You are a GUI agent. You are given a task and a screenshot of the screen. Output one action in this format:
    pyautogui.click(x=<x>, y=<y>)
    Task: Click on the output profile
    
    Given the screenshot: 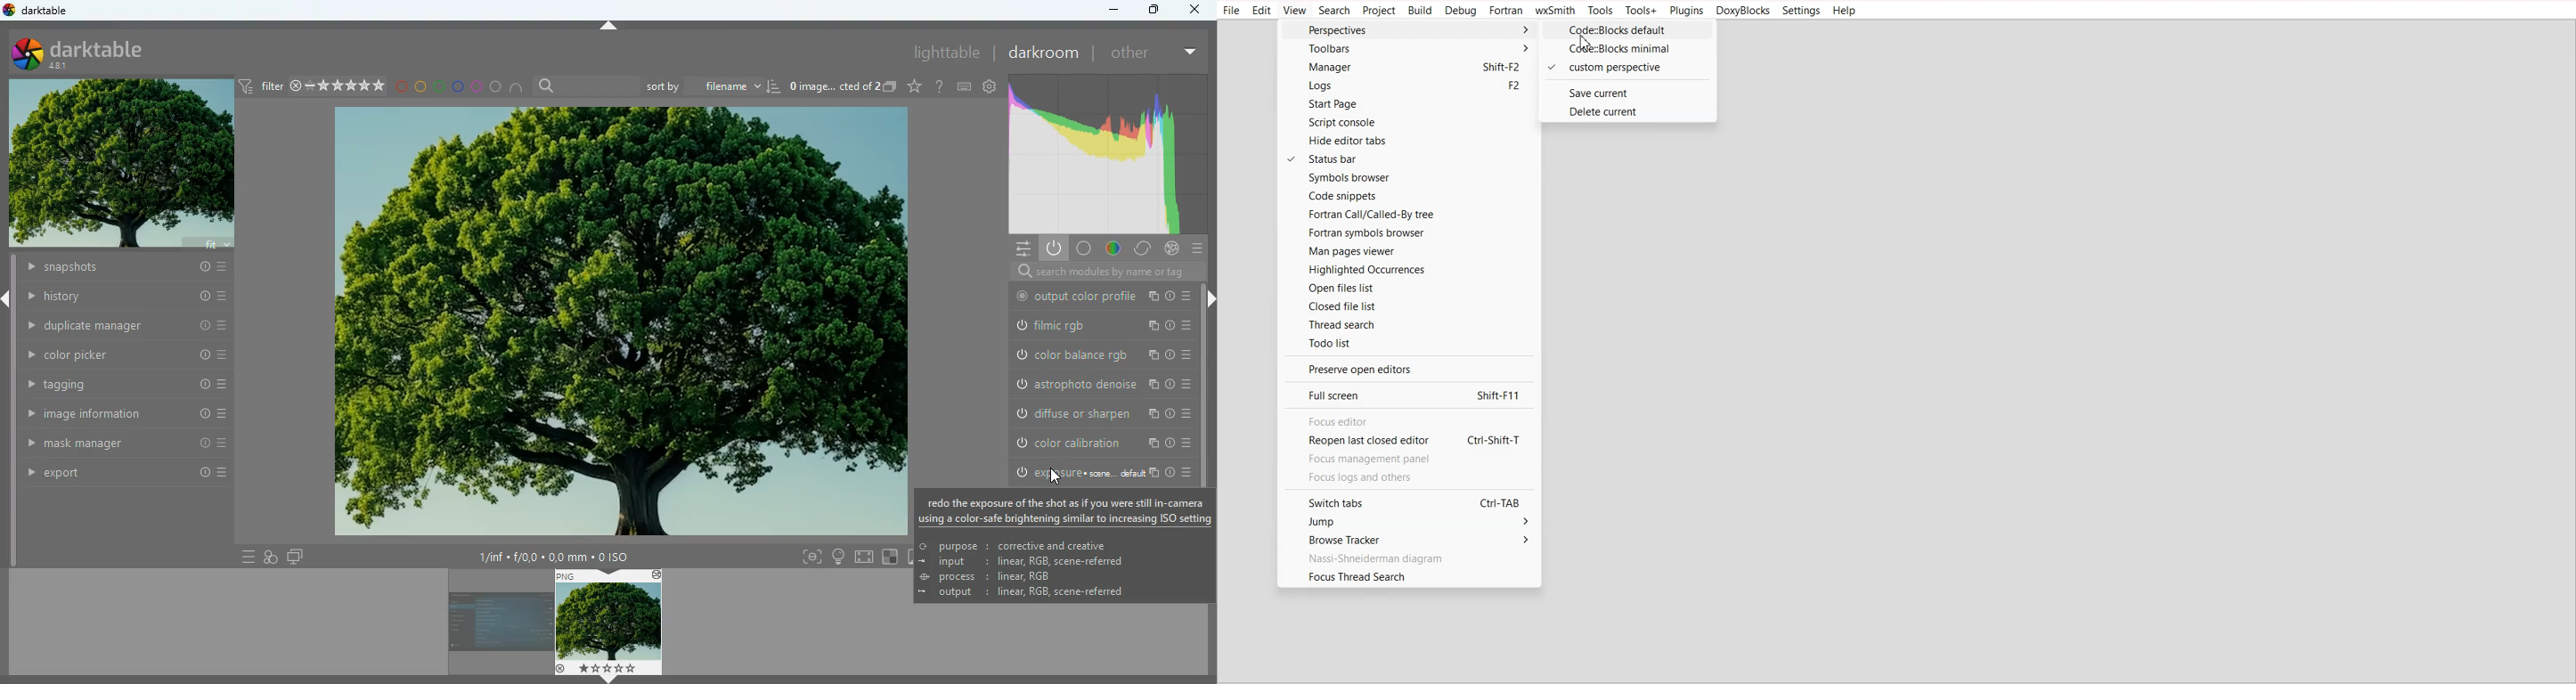 What is the action you would take?
    pyautogui.click(x=1101, y=297)
    